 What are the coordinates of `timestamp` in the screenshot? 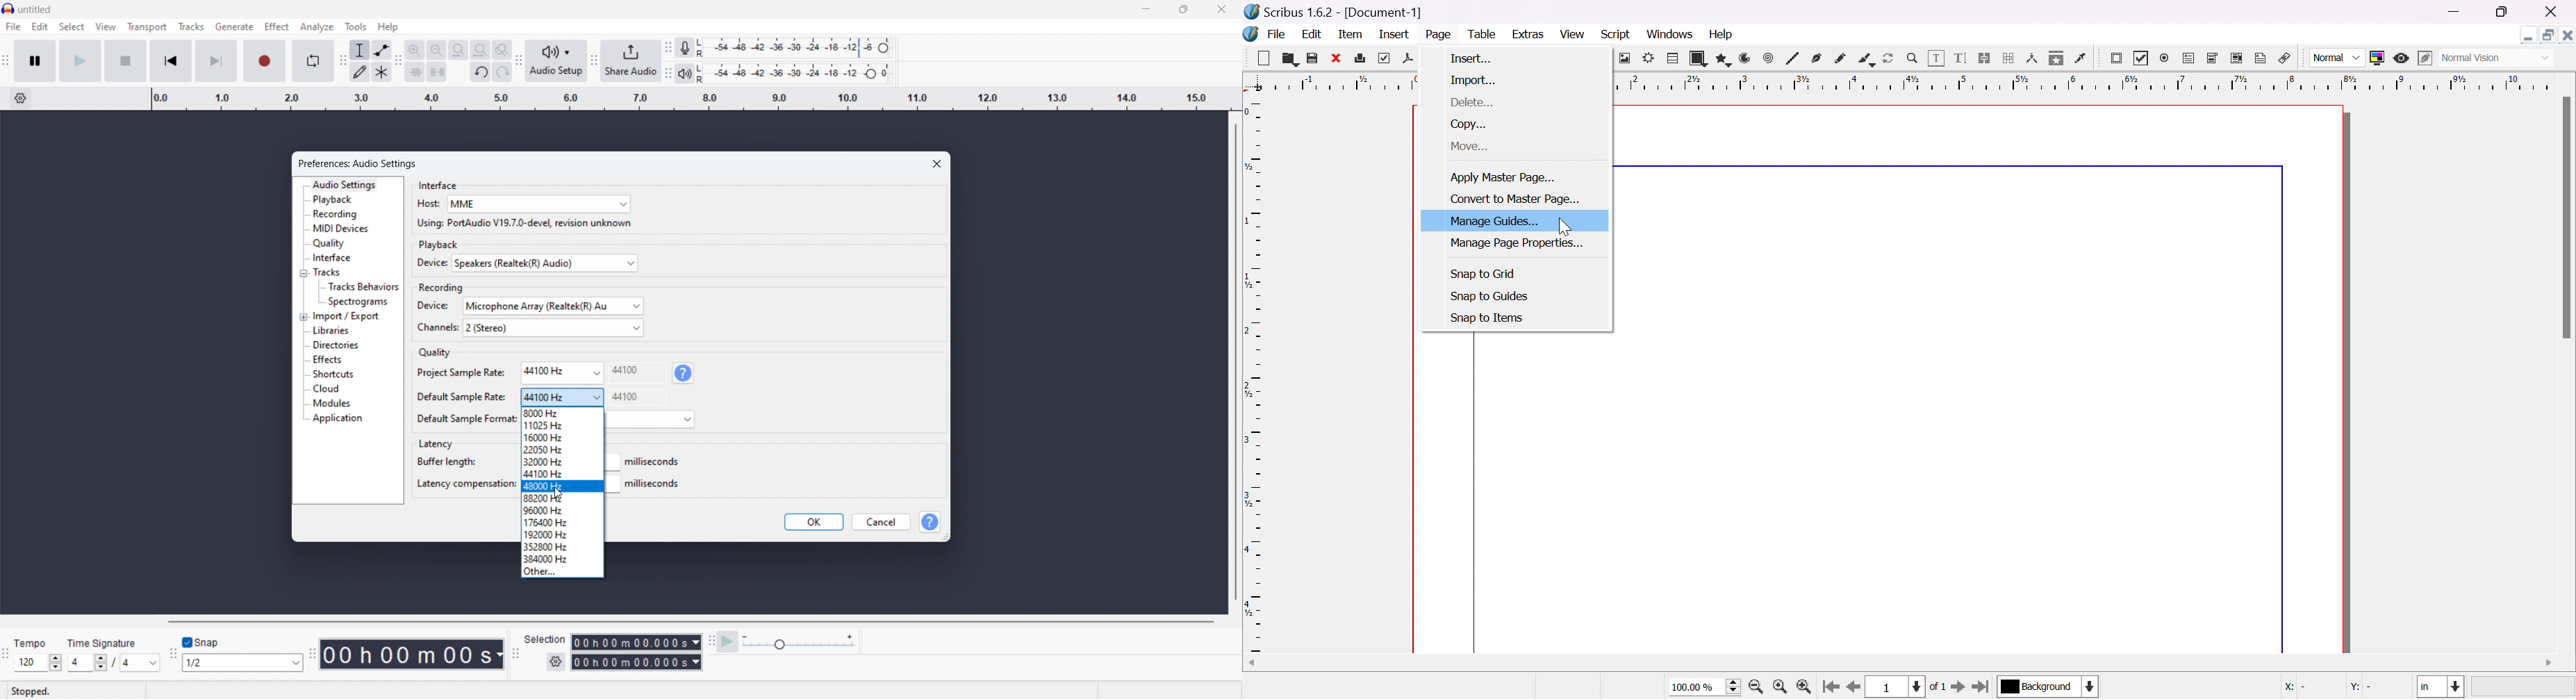 It's located at (414, 654).